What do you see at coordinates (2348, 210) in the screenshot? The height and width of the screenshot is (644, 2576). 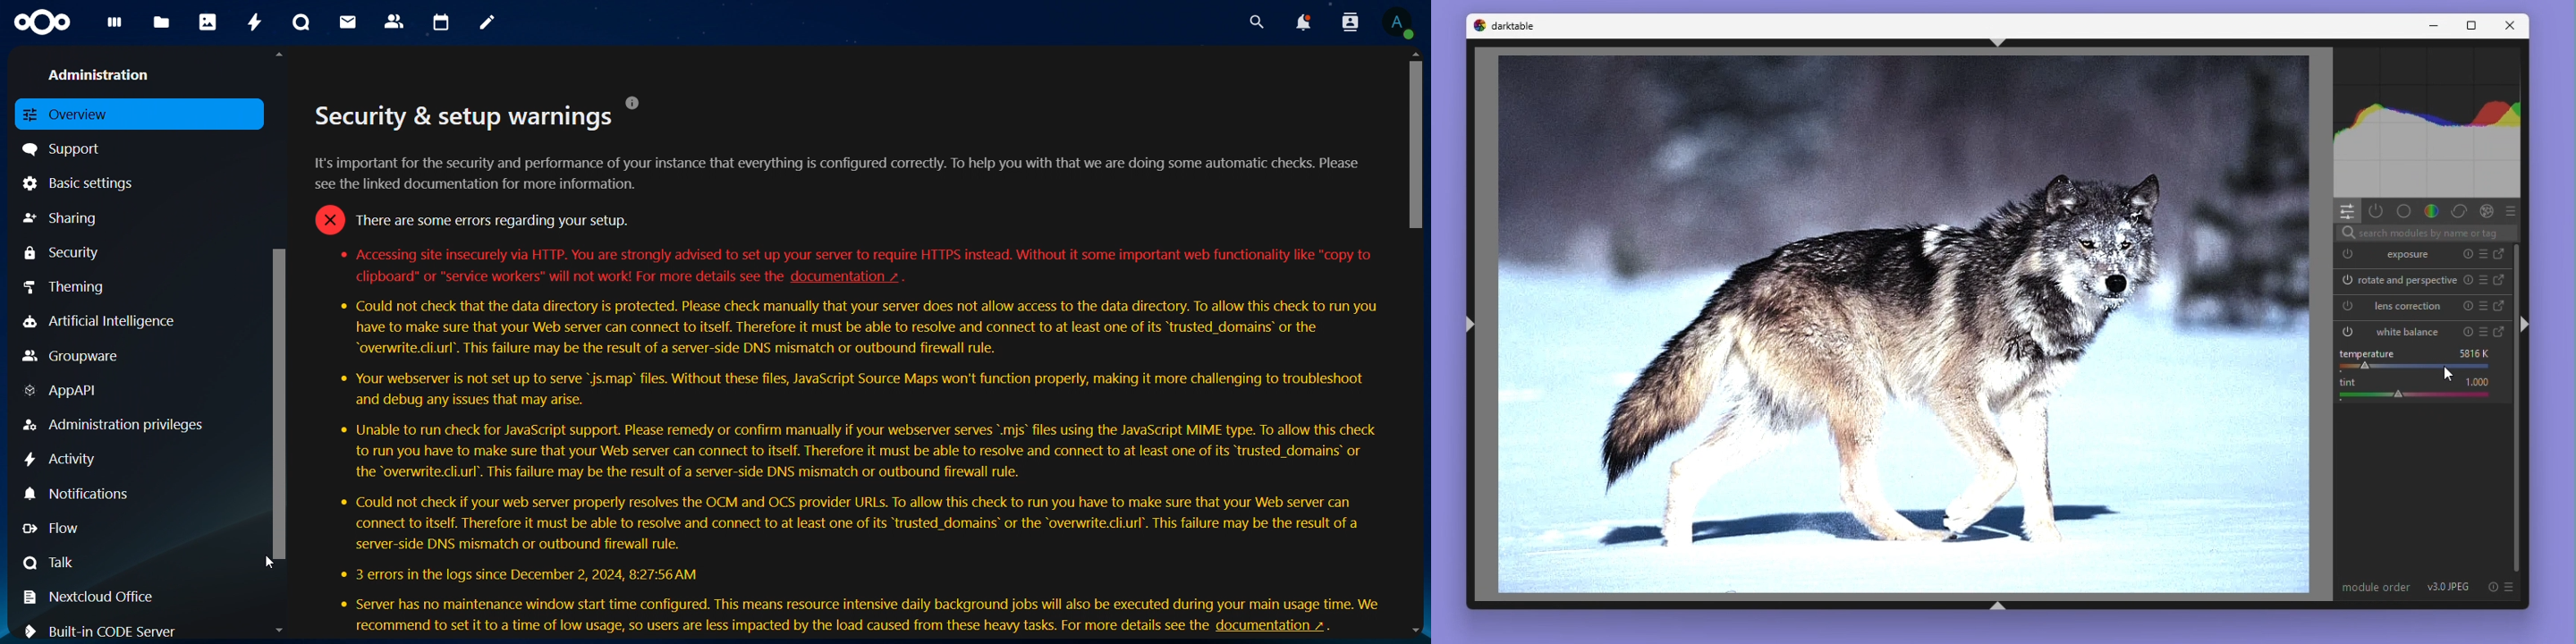 I see `quick access` at bounding box center [2348, 210].